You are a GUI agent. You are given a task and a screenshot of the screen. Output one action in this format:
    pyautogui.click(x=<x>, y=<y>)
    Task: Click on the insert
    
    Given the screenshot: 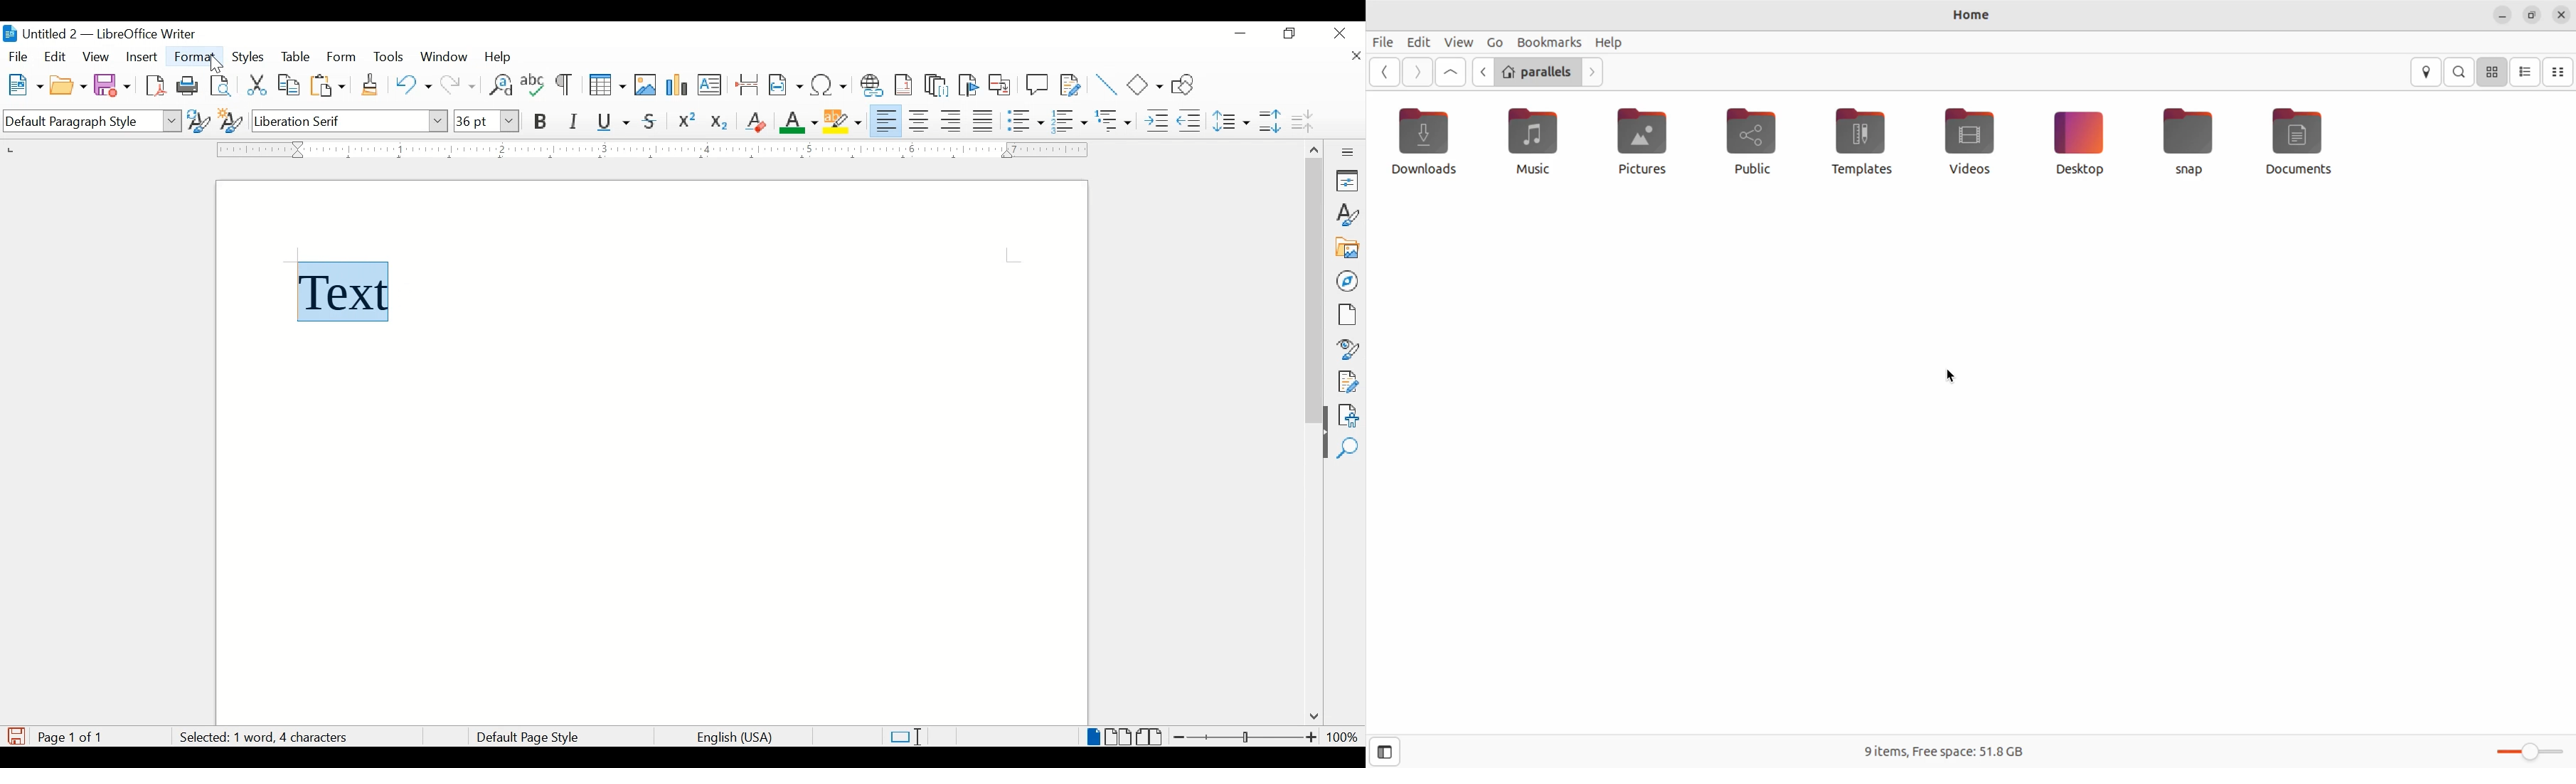 What is the action you would take?
    pyautogui.click(x=141, y=57)
    